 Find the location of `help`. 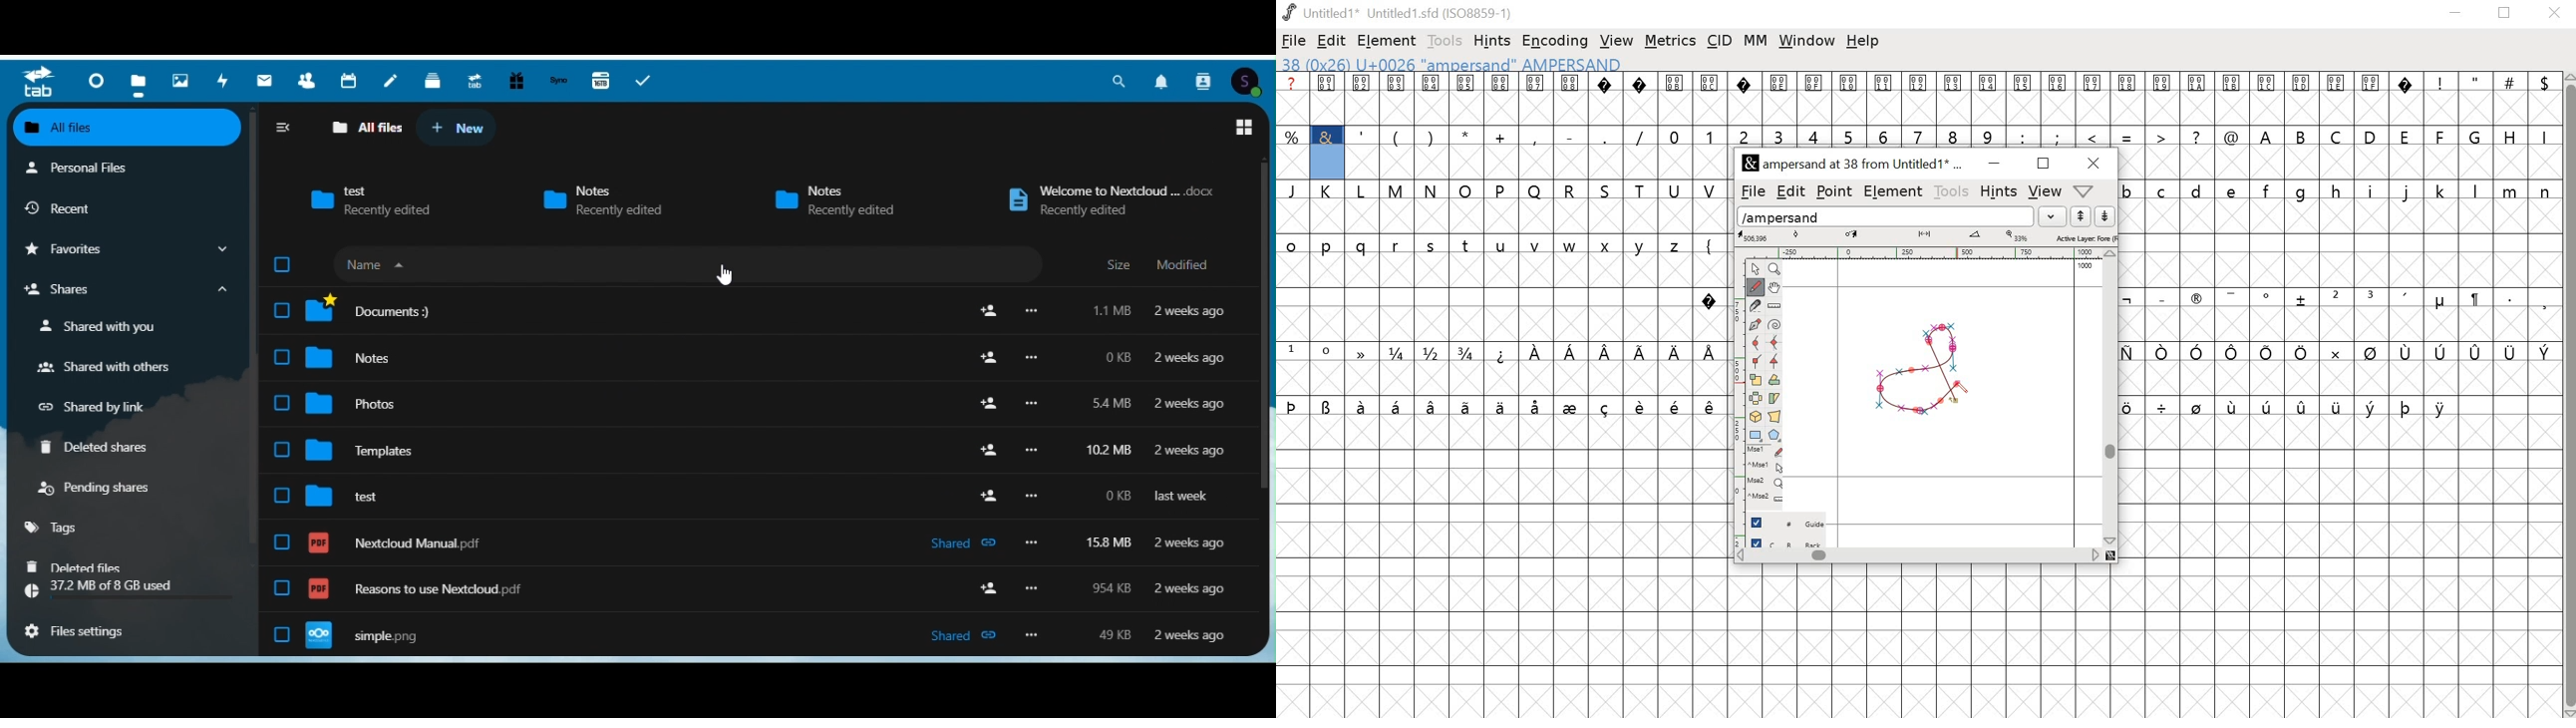

help is located at coordinates (1865, 42).